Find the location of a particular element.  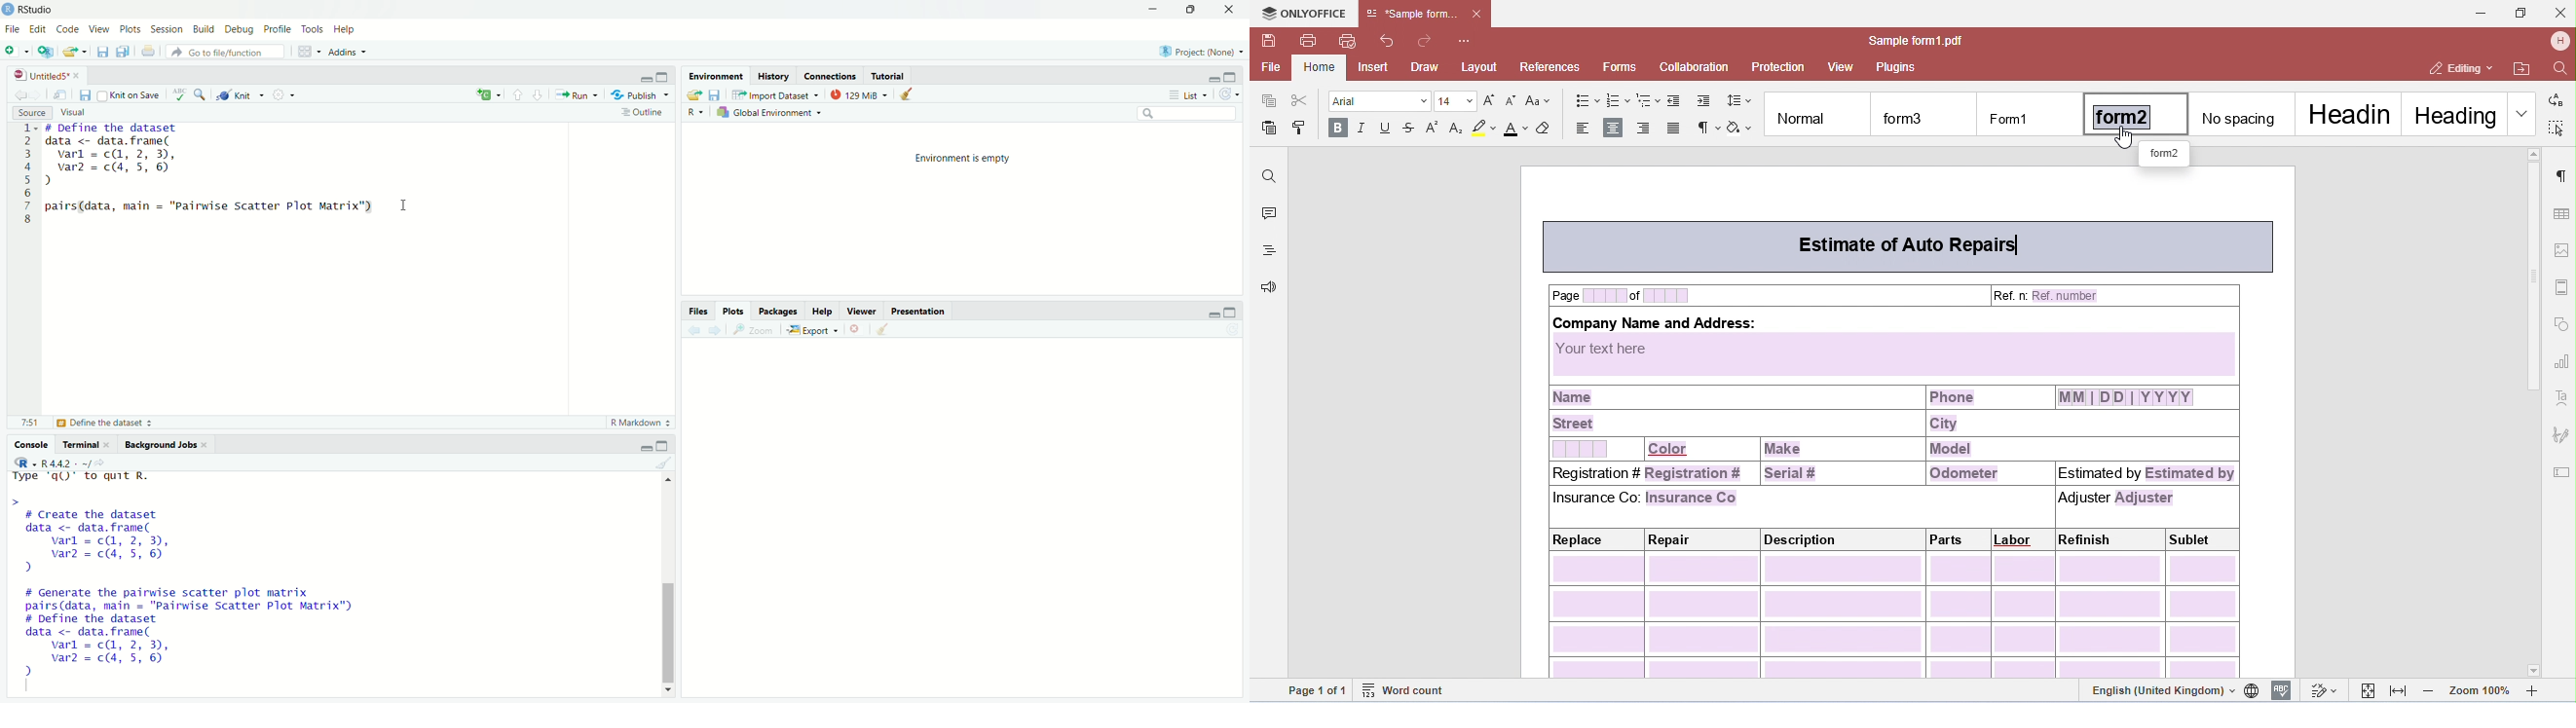

R Markdown is located at coordinates (641, 423).